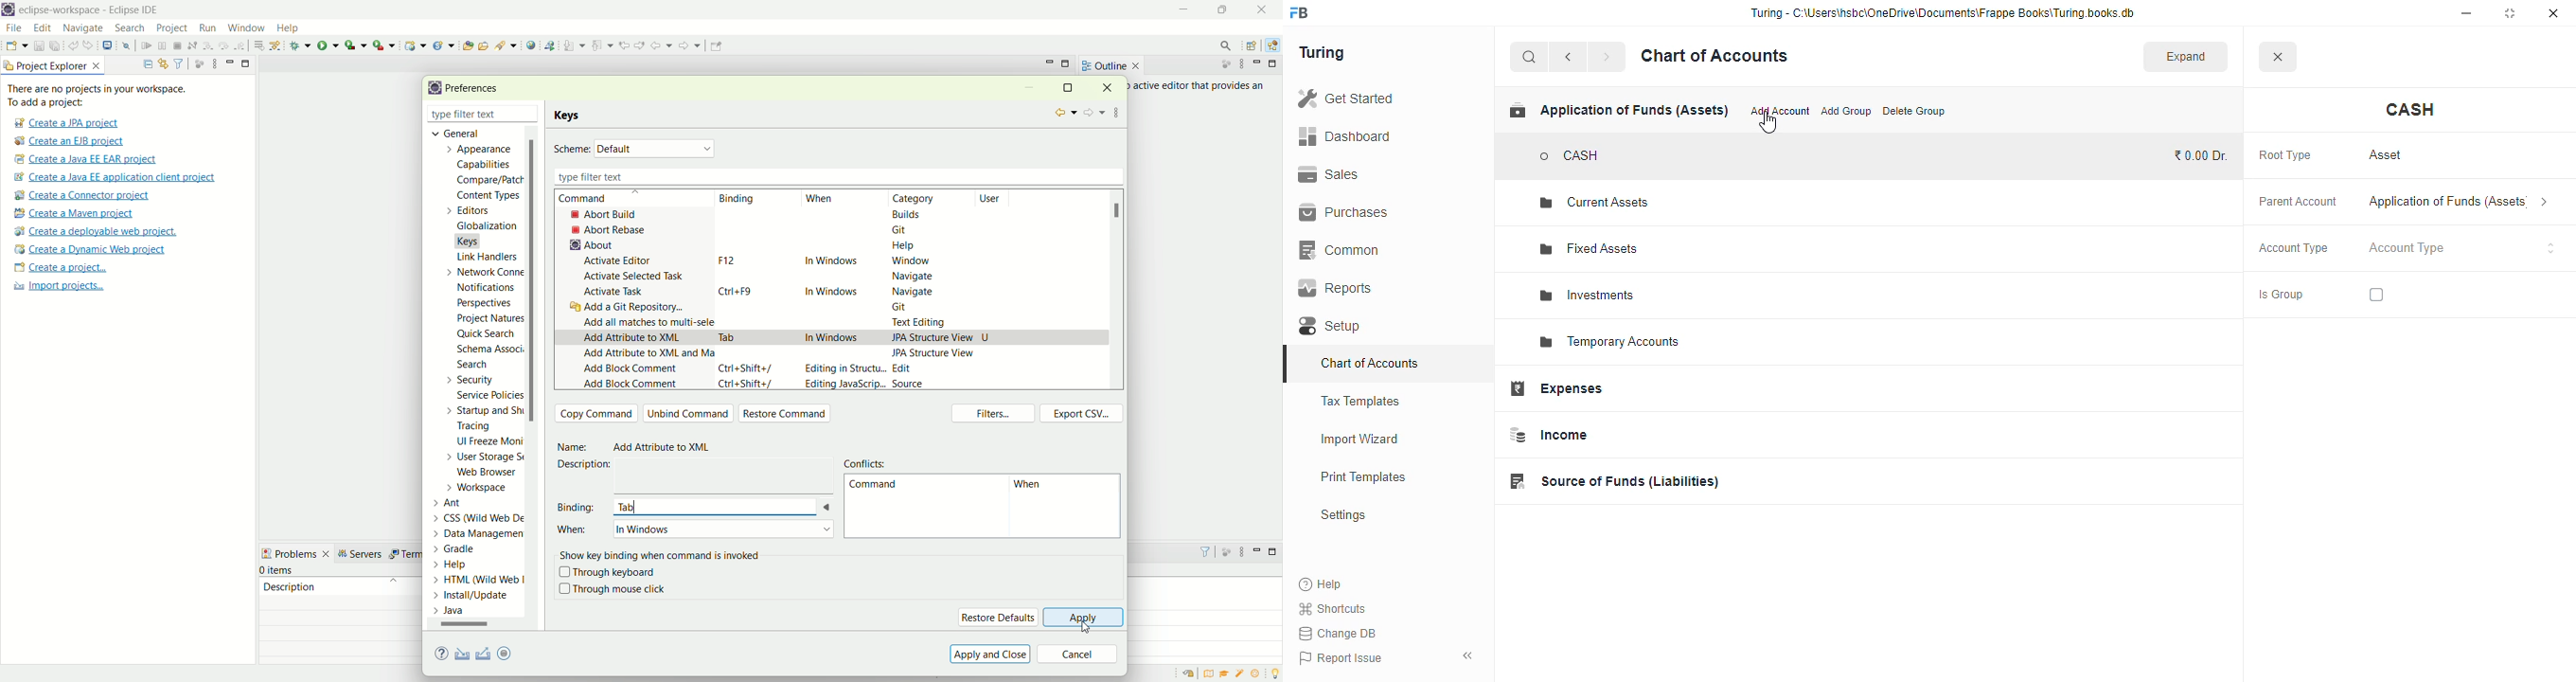 The width and height of the screenshot is (2576, 700). Describe the element at coordinates (1594, 202) in the screenshot. I see `current assets` at that location.